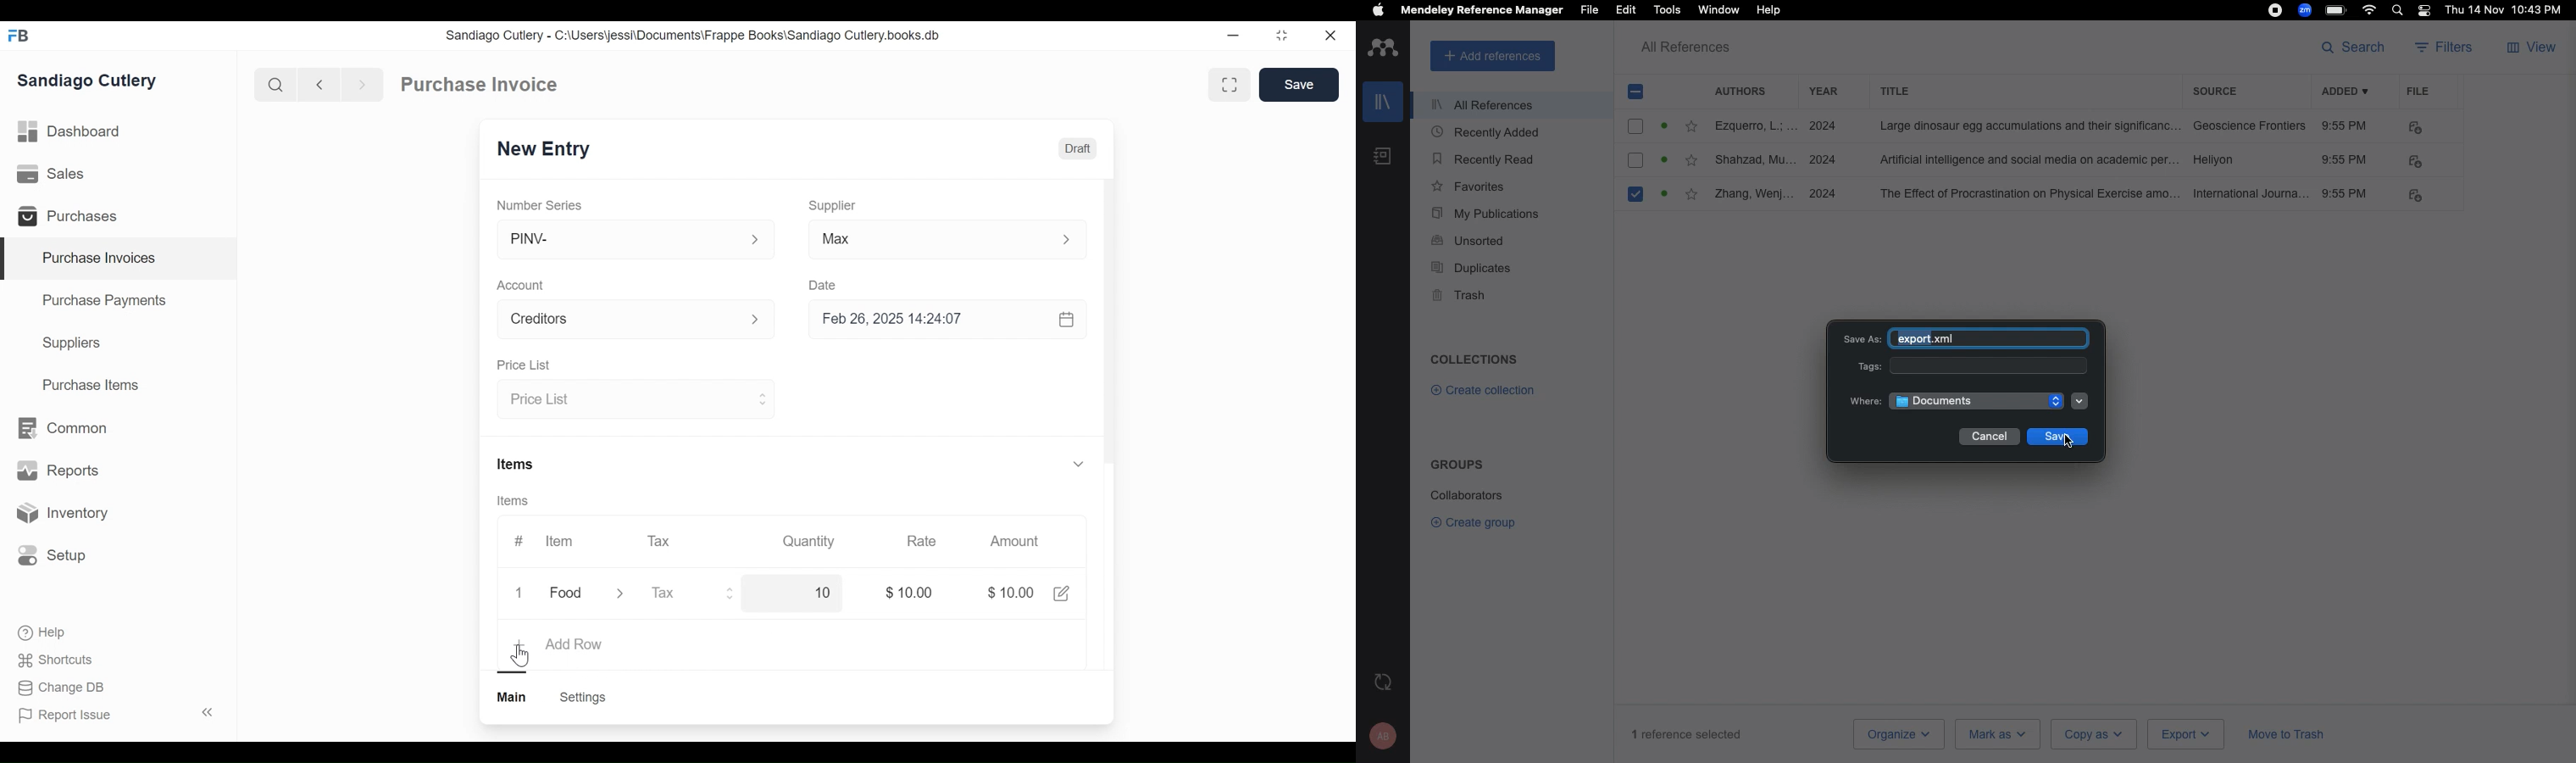  I want to click on Sales, so click(54, 175).